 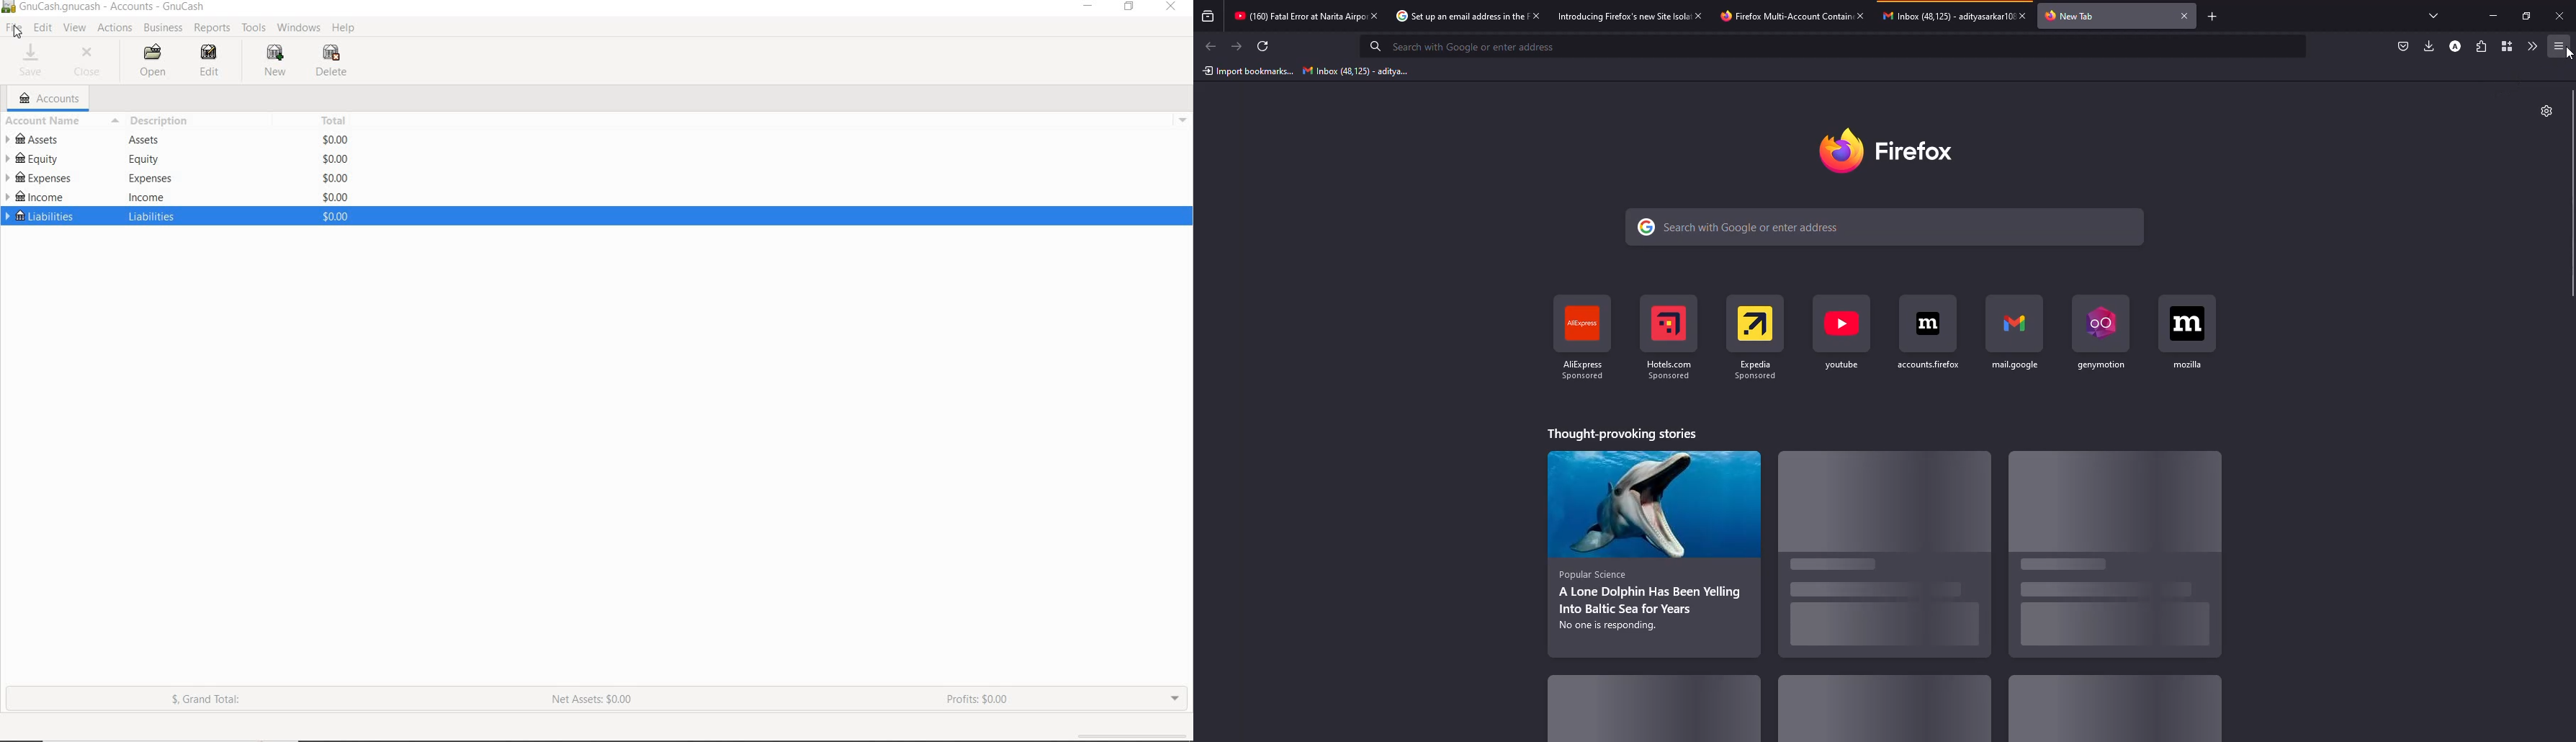 I want to click on tab, so click(x=1458, y=17).